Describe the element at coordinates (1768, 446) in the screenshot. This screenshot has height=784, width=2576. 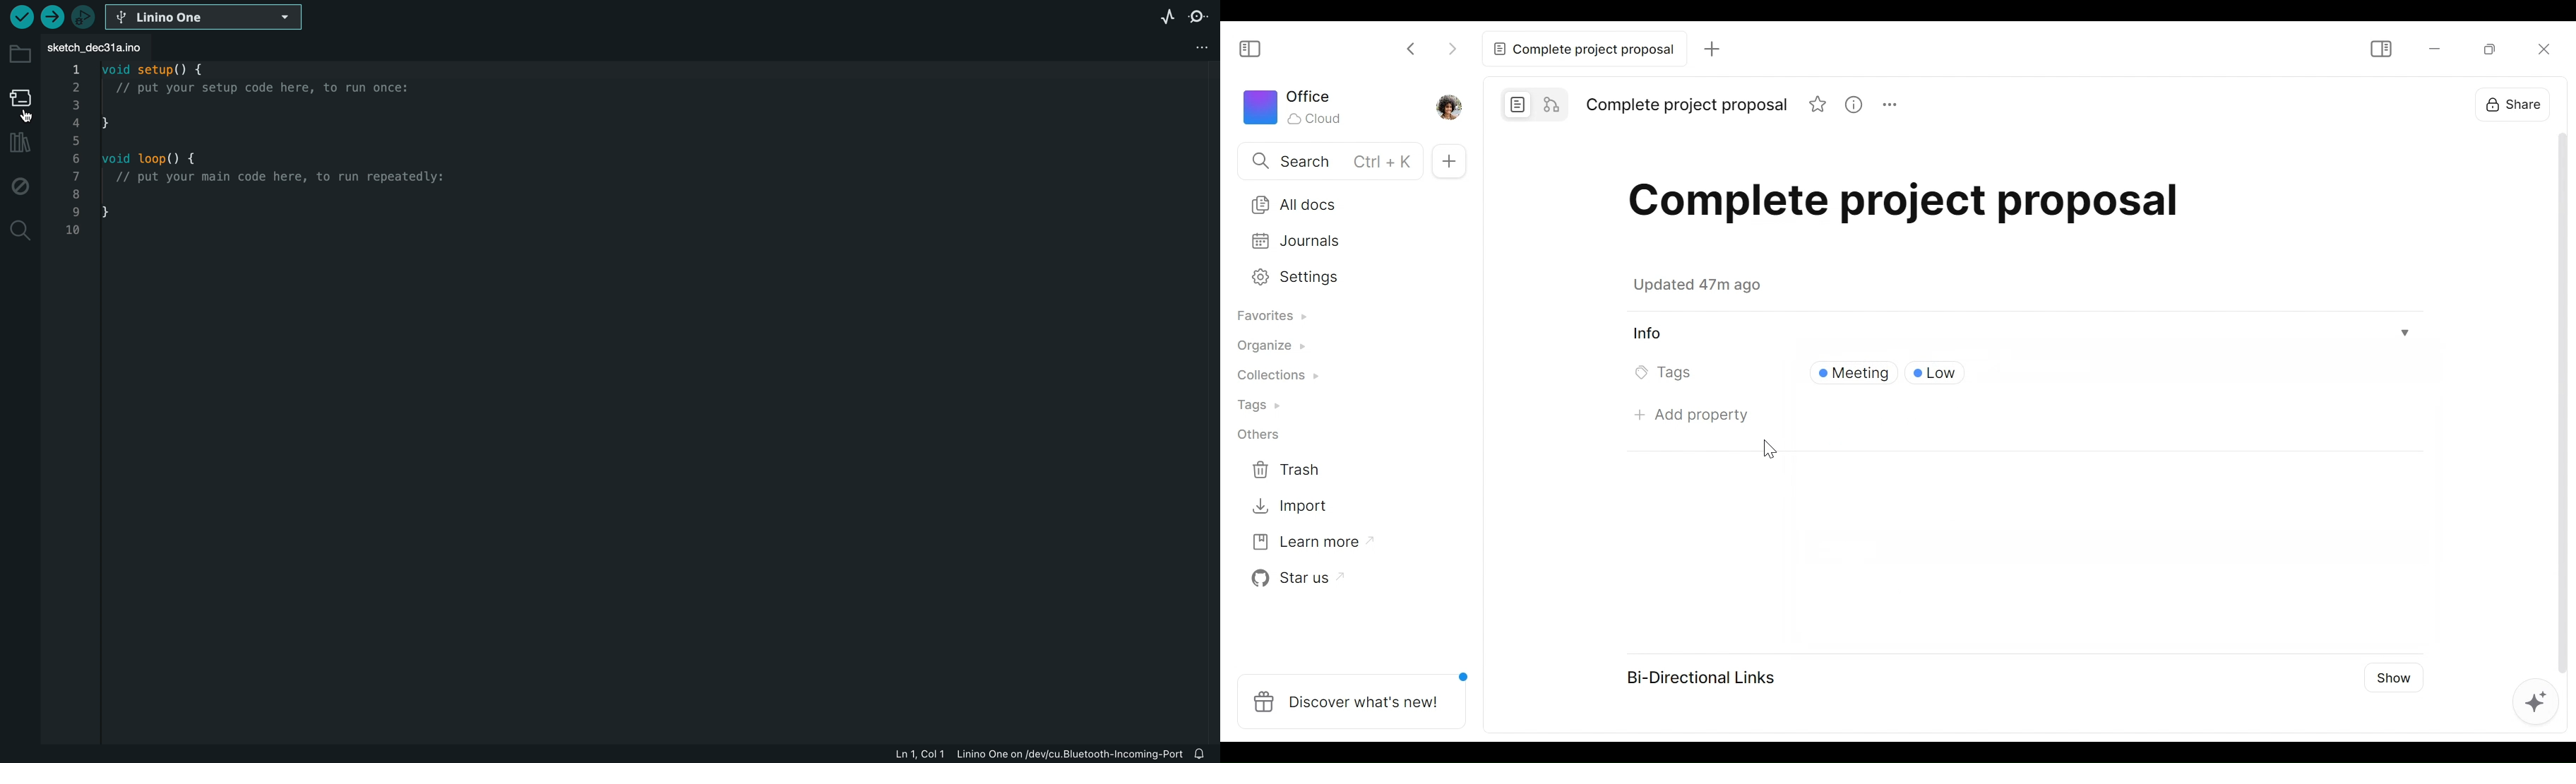
I see `Cursor` at that location.